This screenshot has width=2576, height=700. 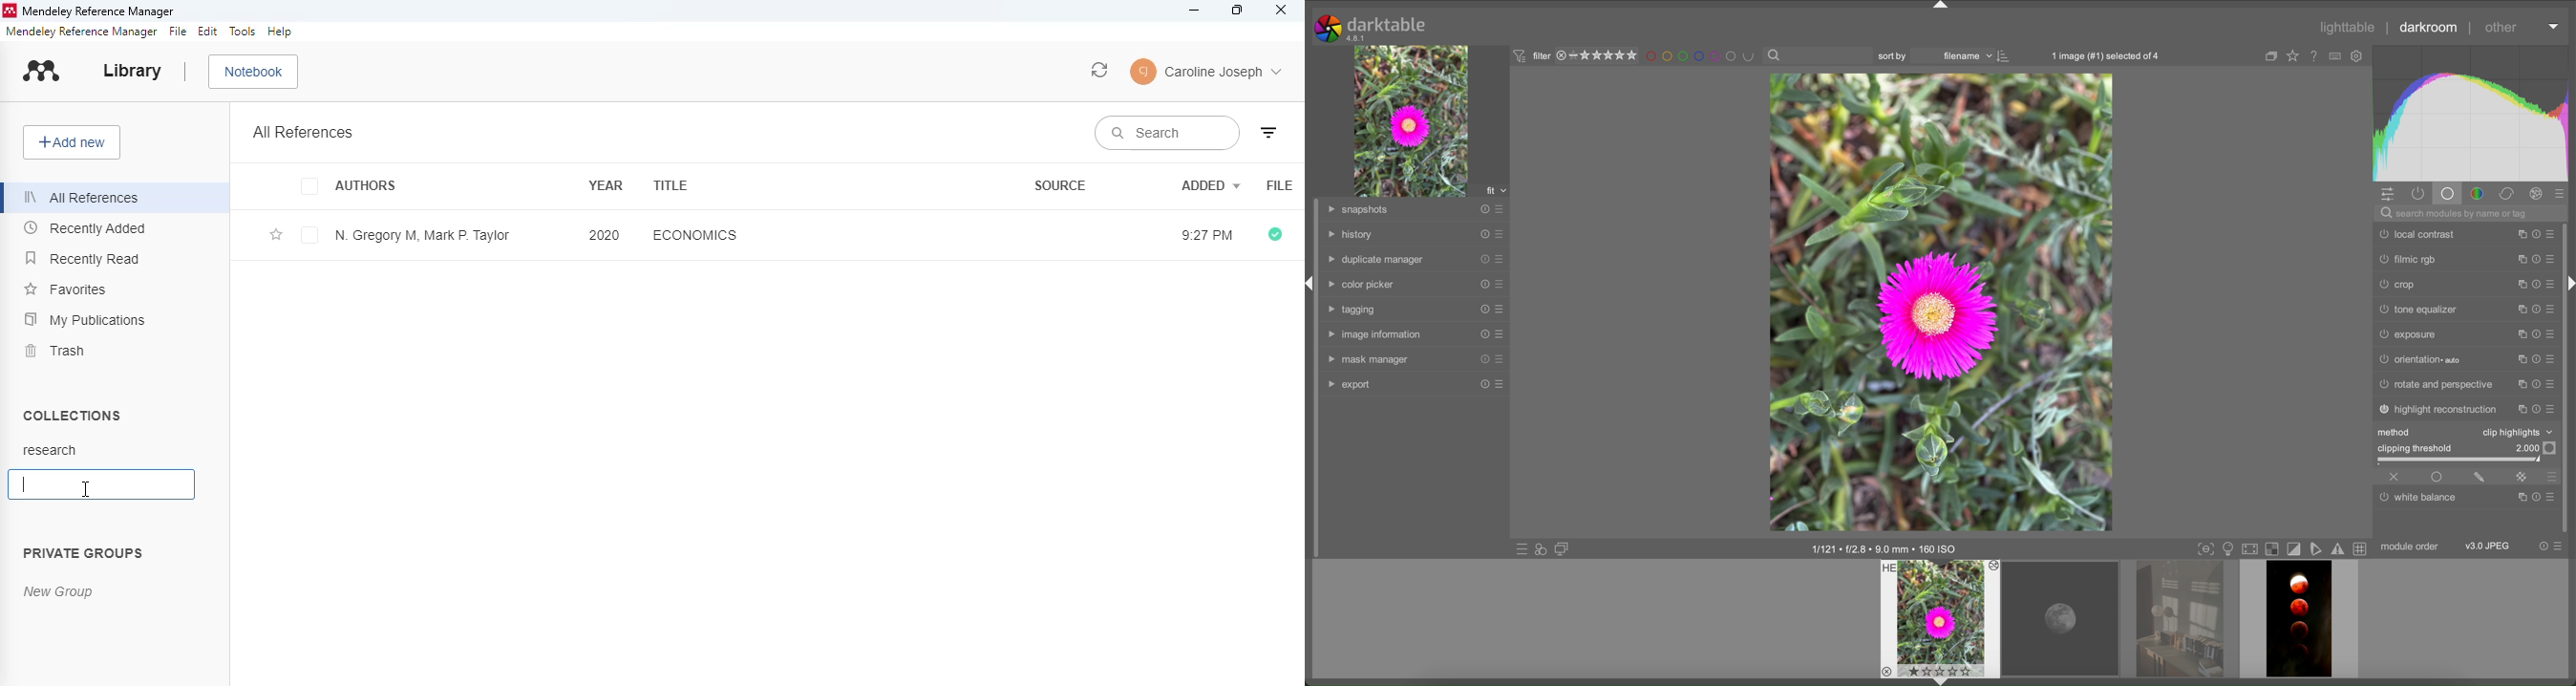 I want to click on reset presets, so click(x=2536, y=284).